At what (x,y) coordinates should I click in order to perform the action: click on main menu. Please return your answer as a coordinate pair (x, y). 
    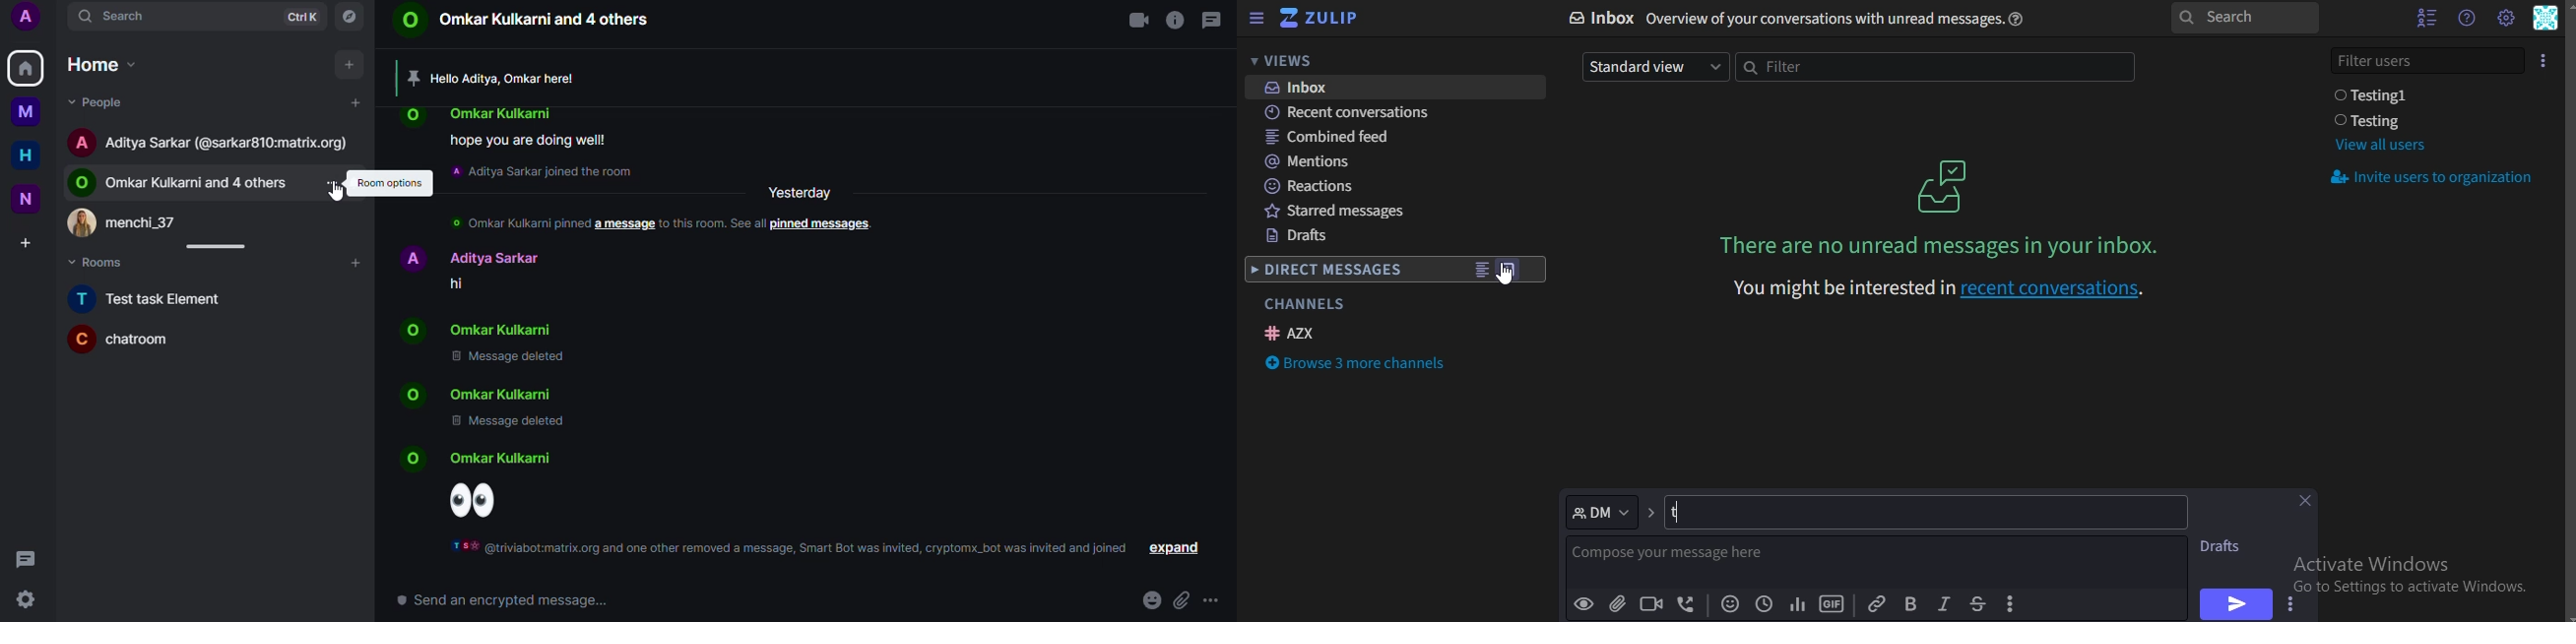
    Looking at the image, I should click on (2505, 18).